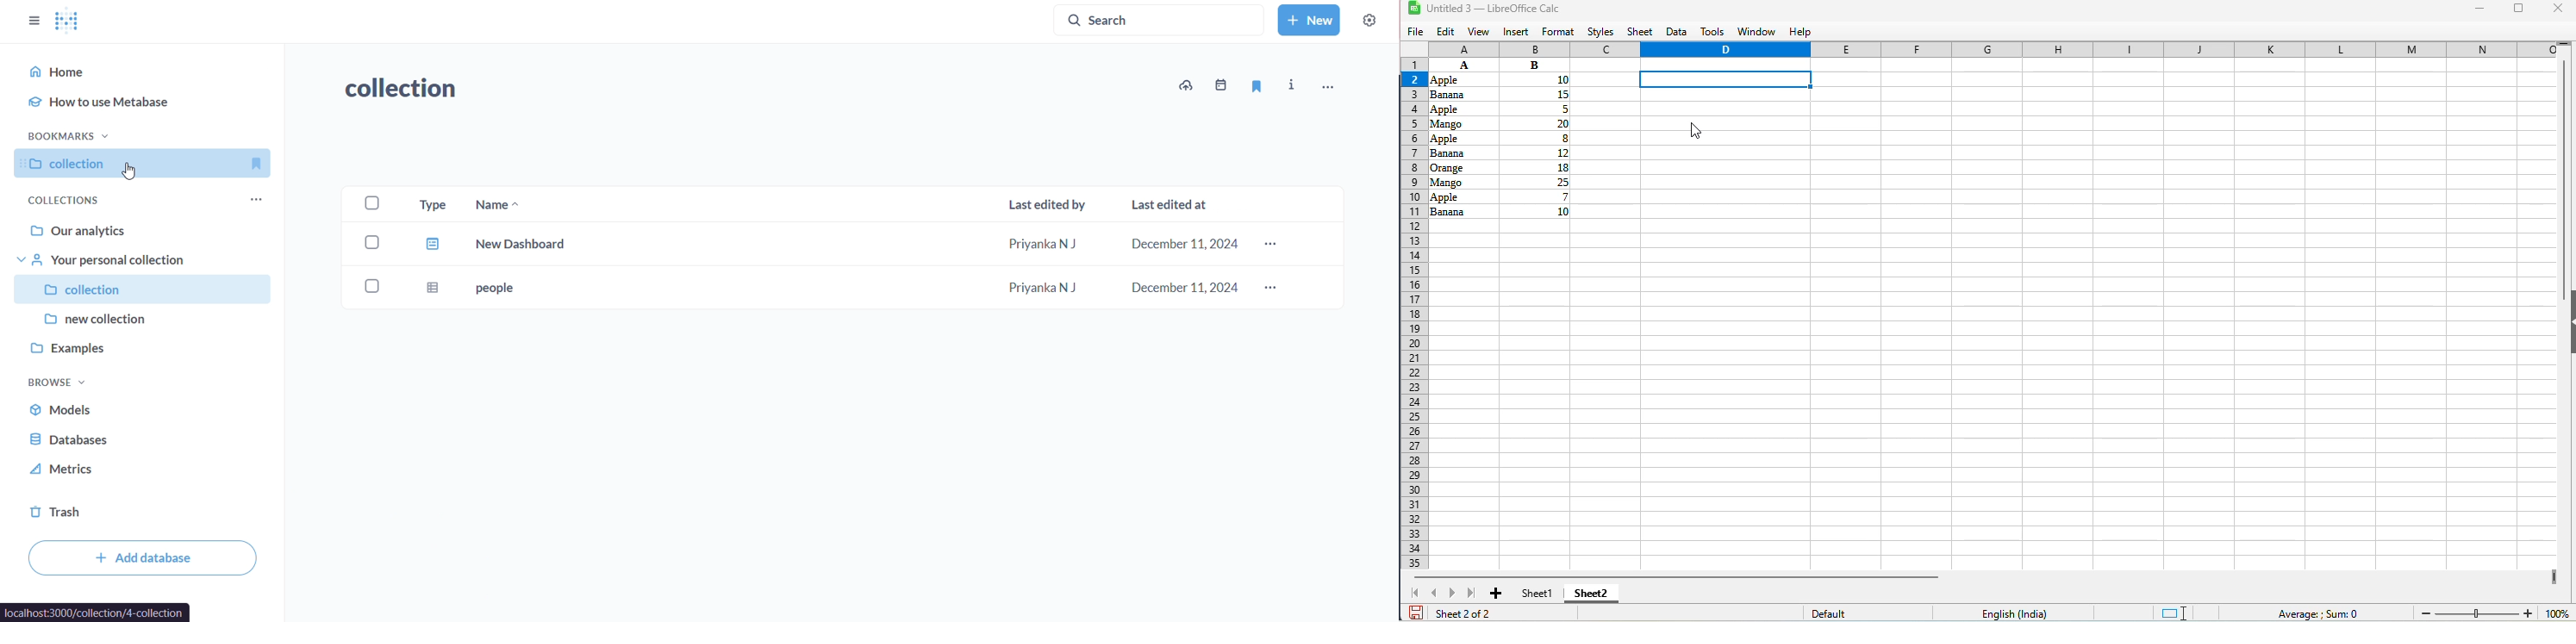 Image resolution: width=2576 pixels, height=644 pixels. Describe the element at coordinates (1414, 592) in the screenshot. I see `scroll to first sheet` at that location.